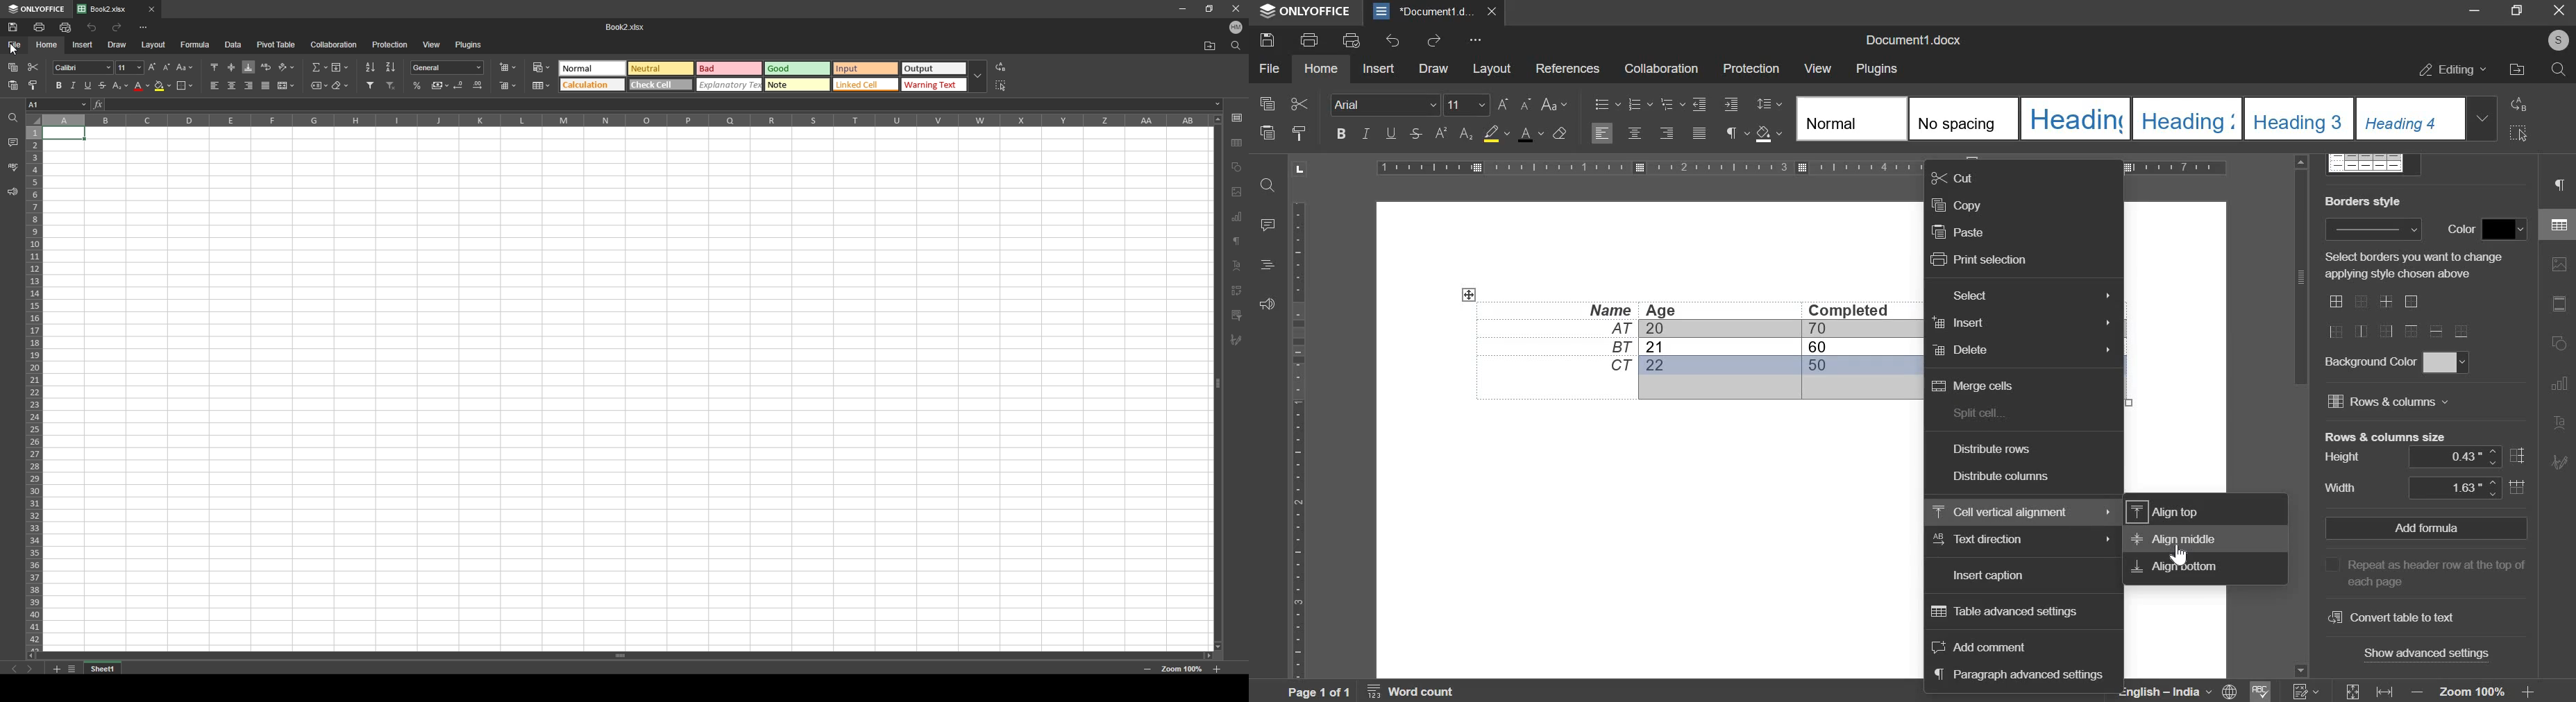 The height and width of the screenshot is (728, 2576). What do you see at coordinates (541, 86) in the screenshot?
I see `format as a table template` at bounding box center [541, 86].